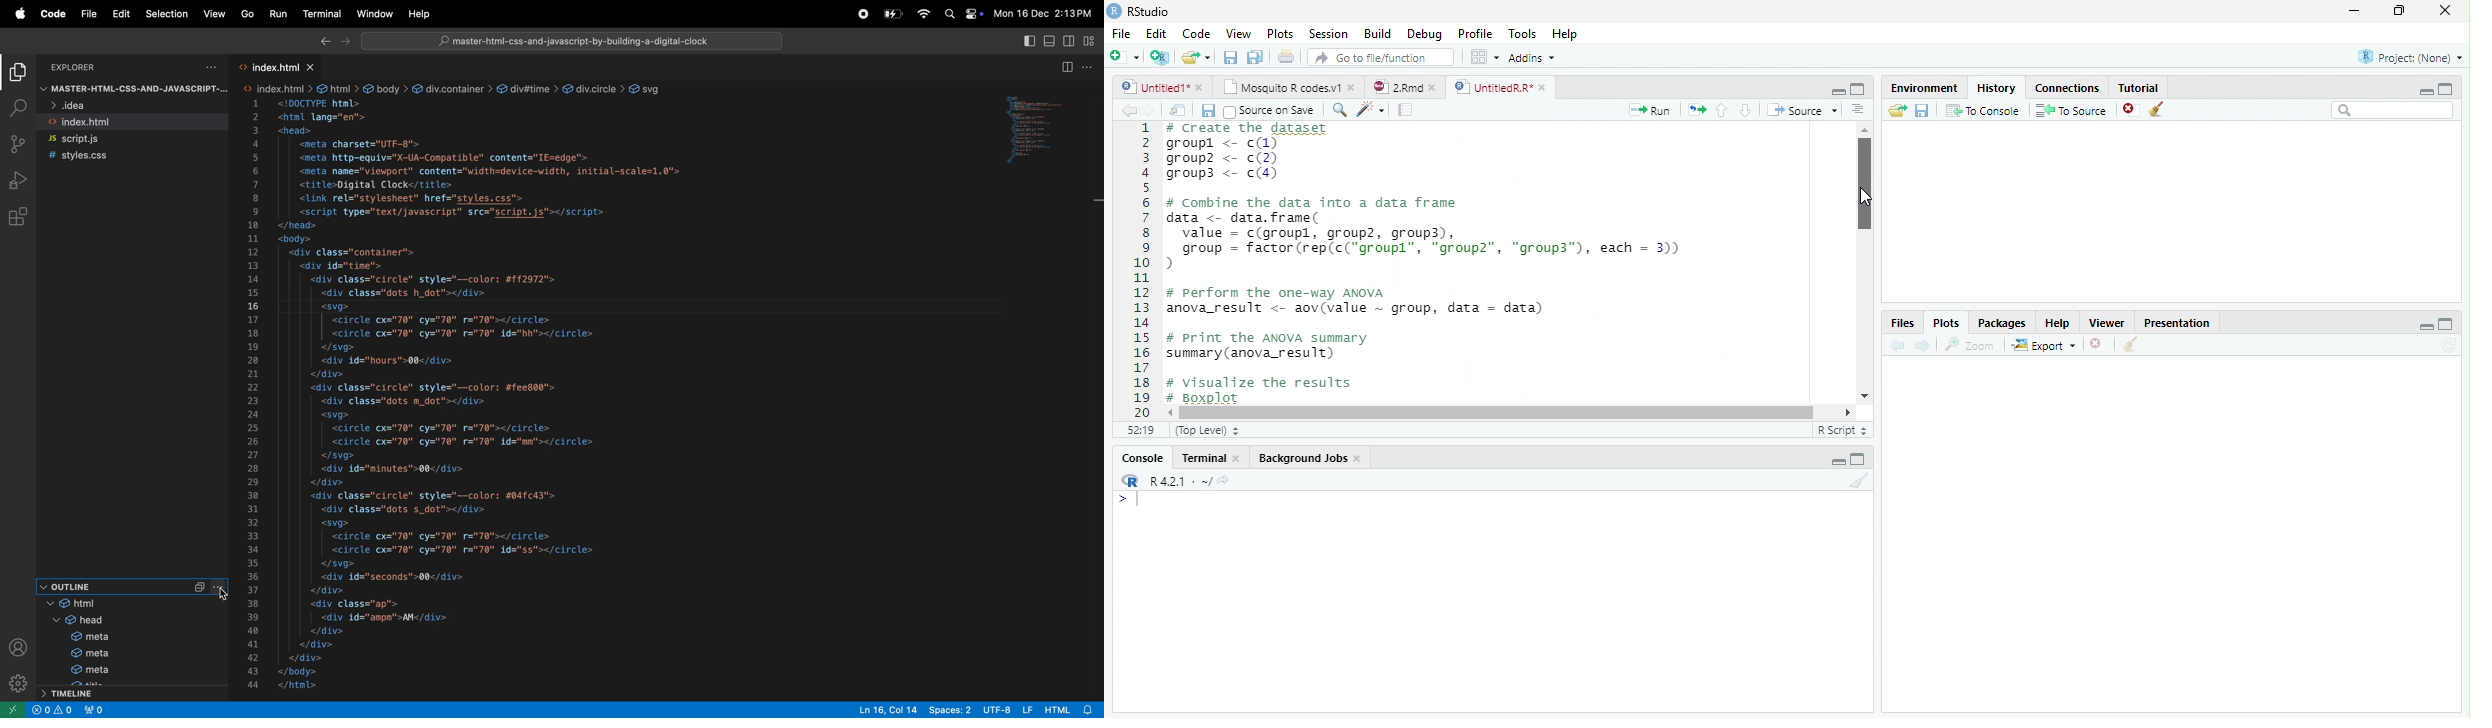  What do you see at coordinates (1901, 323) in the screenshot?
I see `Files` at bounding box center [1901, 323].